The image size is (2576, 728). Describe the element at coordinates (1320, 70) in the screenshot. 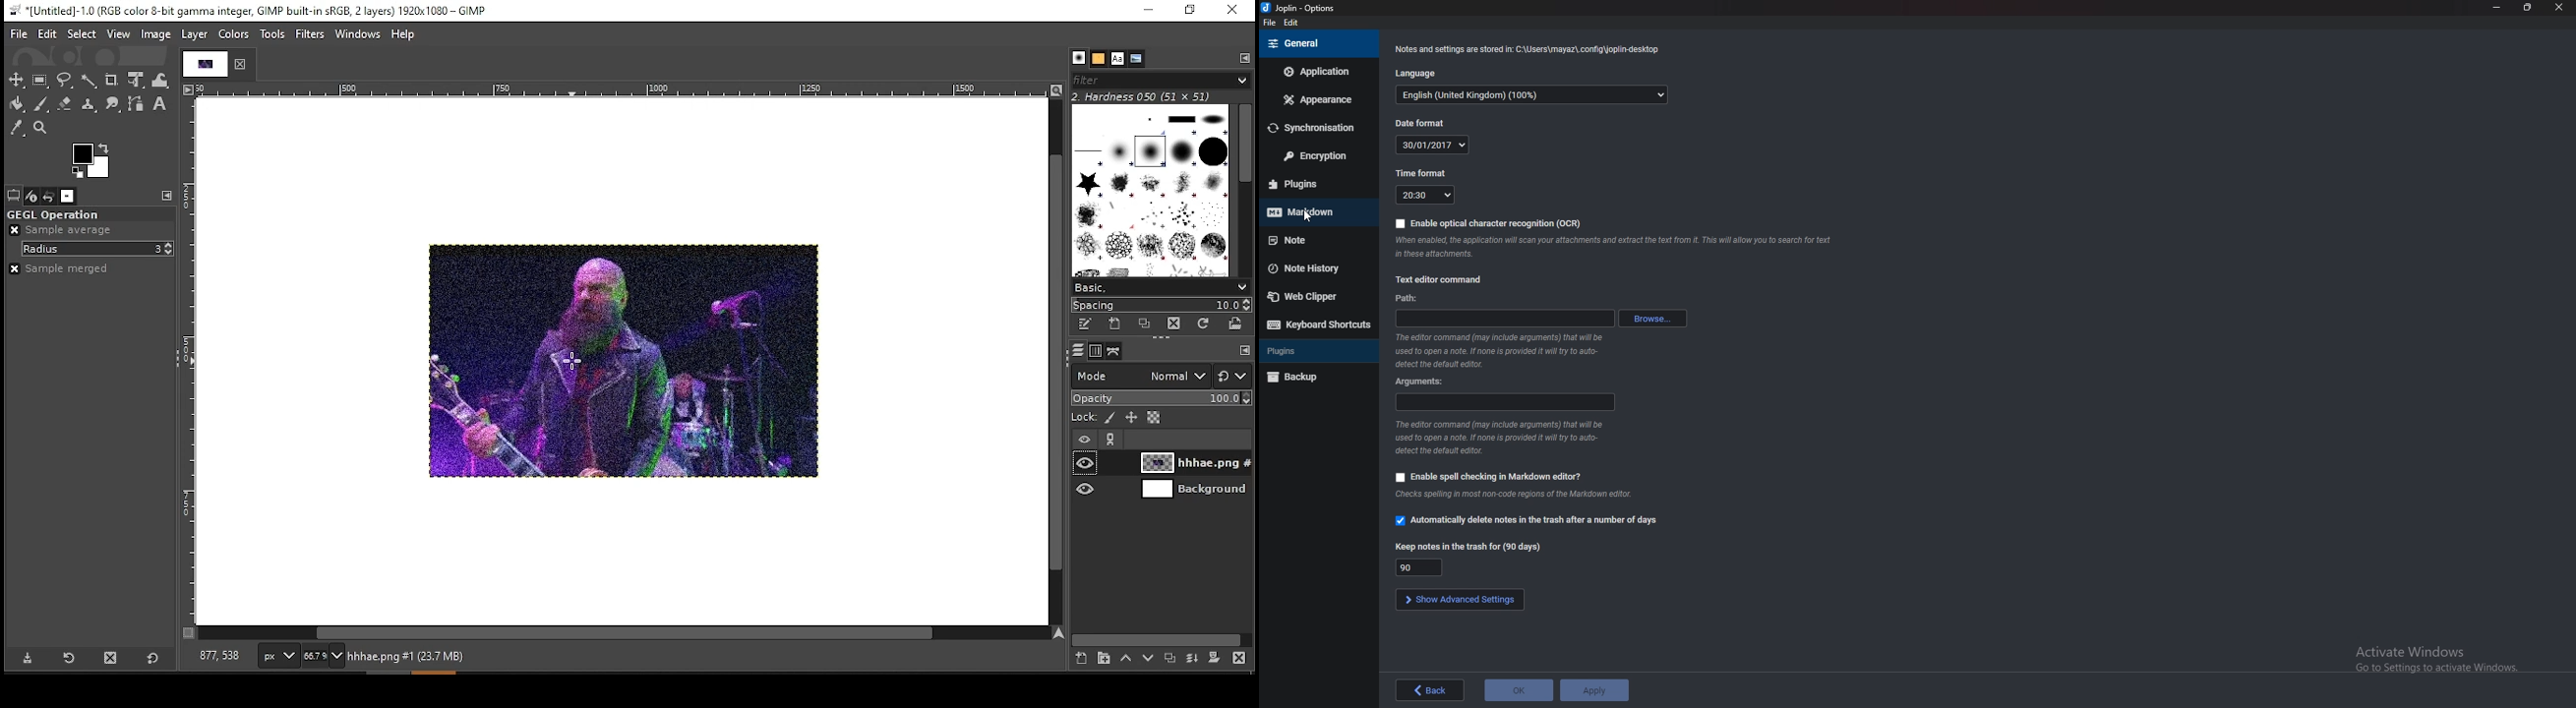

I see `Application` at that location.